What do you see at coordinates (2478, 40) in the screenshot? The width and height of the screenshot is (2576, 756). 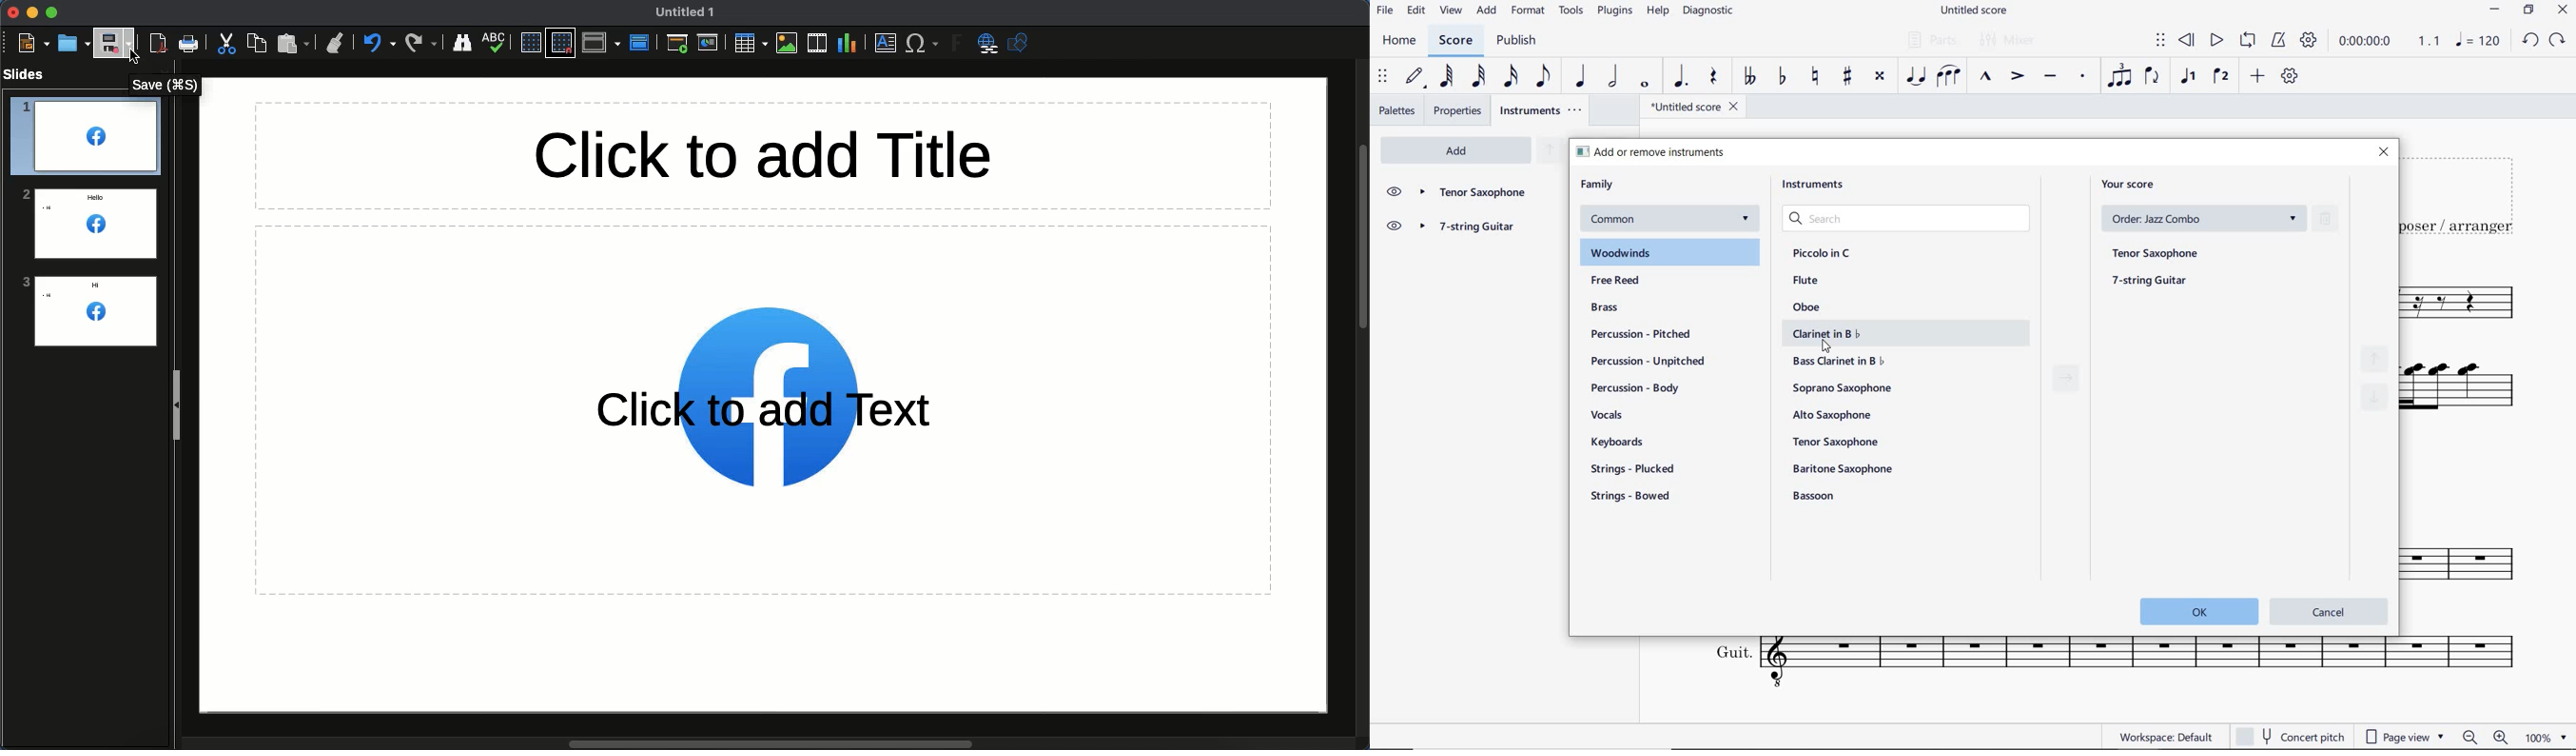 I see `NOTE` at bounding box center [2478, 40].